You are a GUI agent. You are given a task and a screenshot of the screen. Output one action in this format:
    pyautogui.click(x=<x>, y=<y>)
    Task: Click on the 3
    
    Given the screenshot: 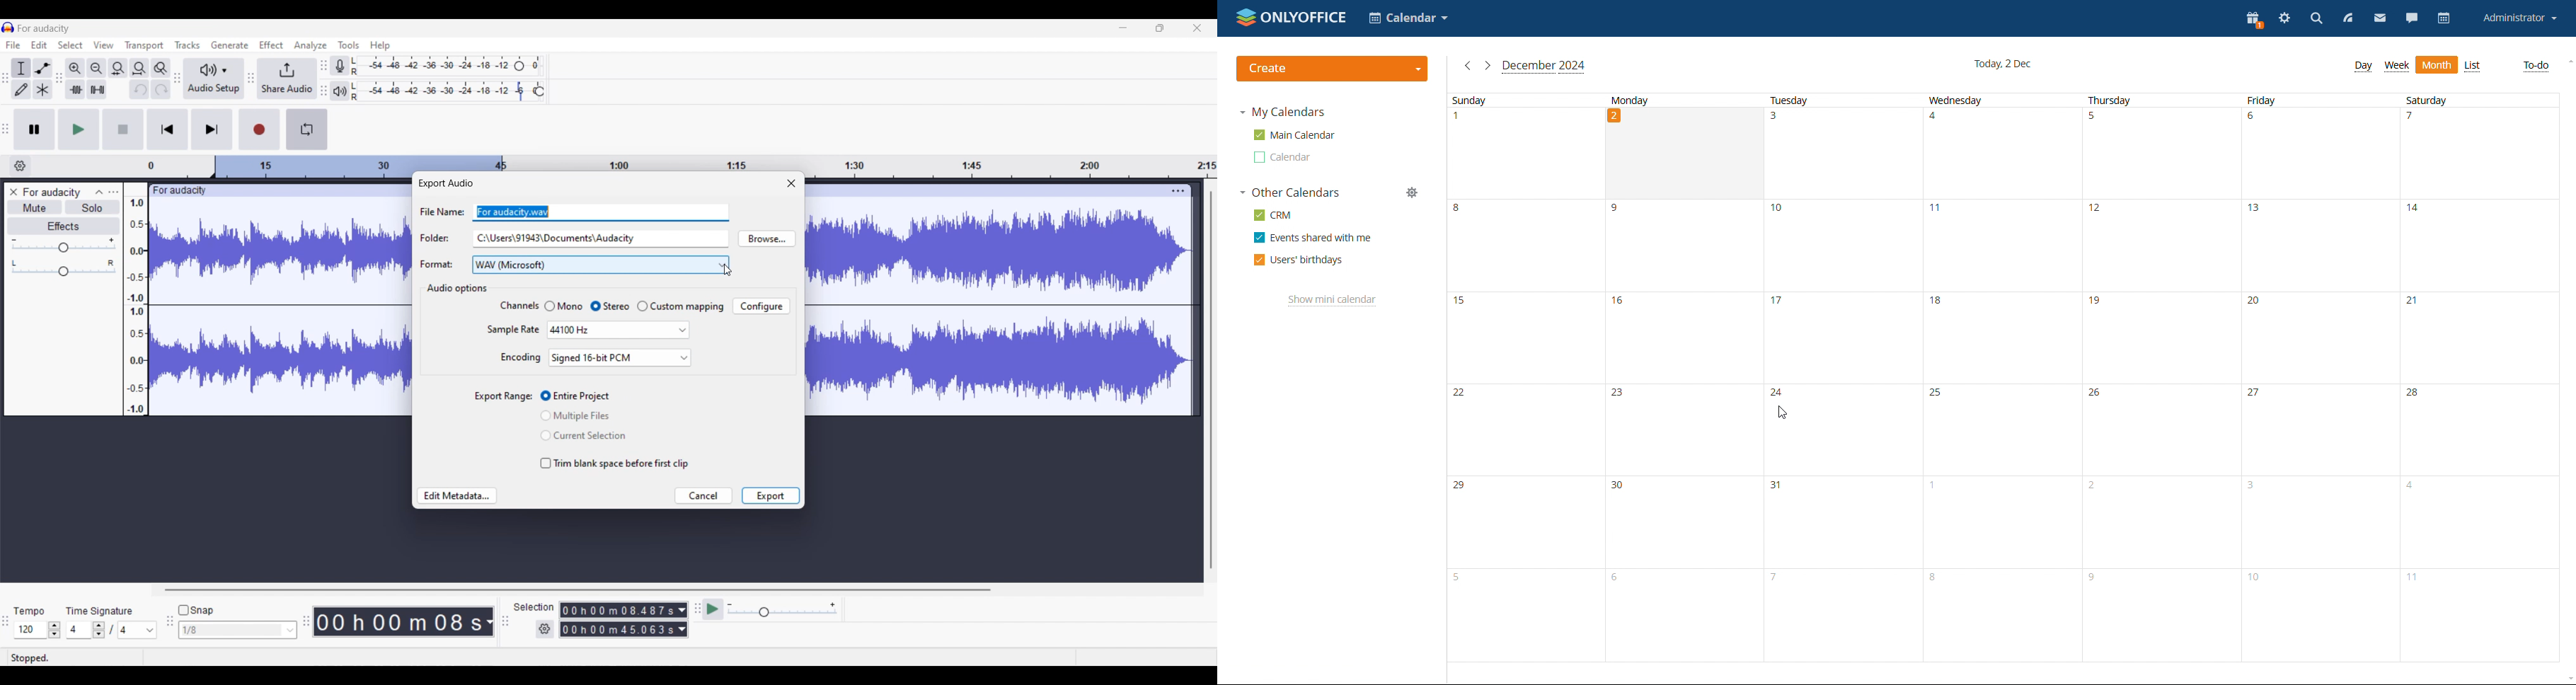 What is the action you would take?
    pyautogui.click(x=2255, y=486)
    